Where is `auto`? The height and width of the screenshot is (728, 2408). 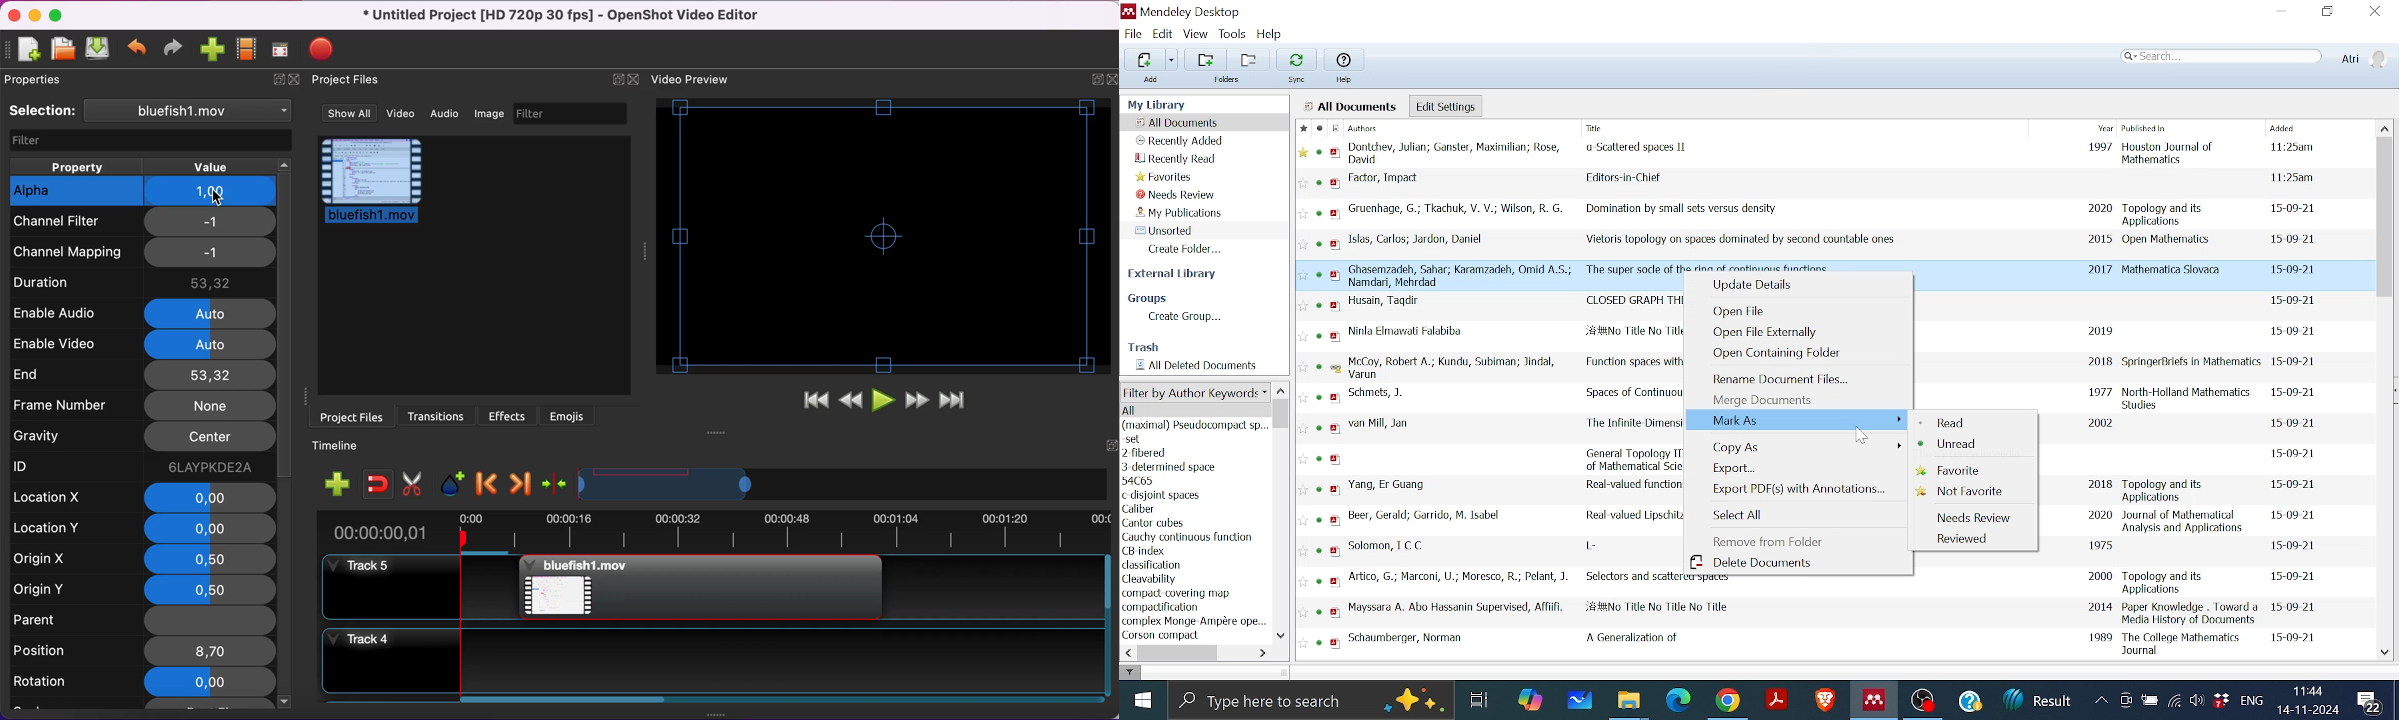
auto is located at coordinates (211, 313).